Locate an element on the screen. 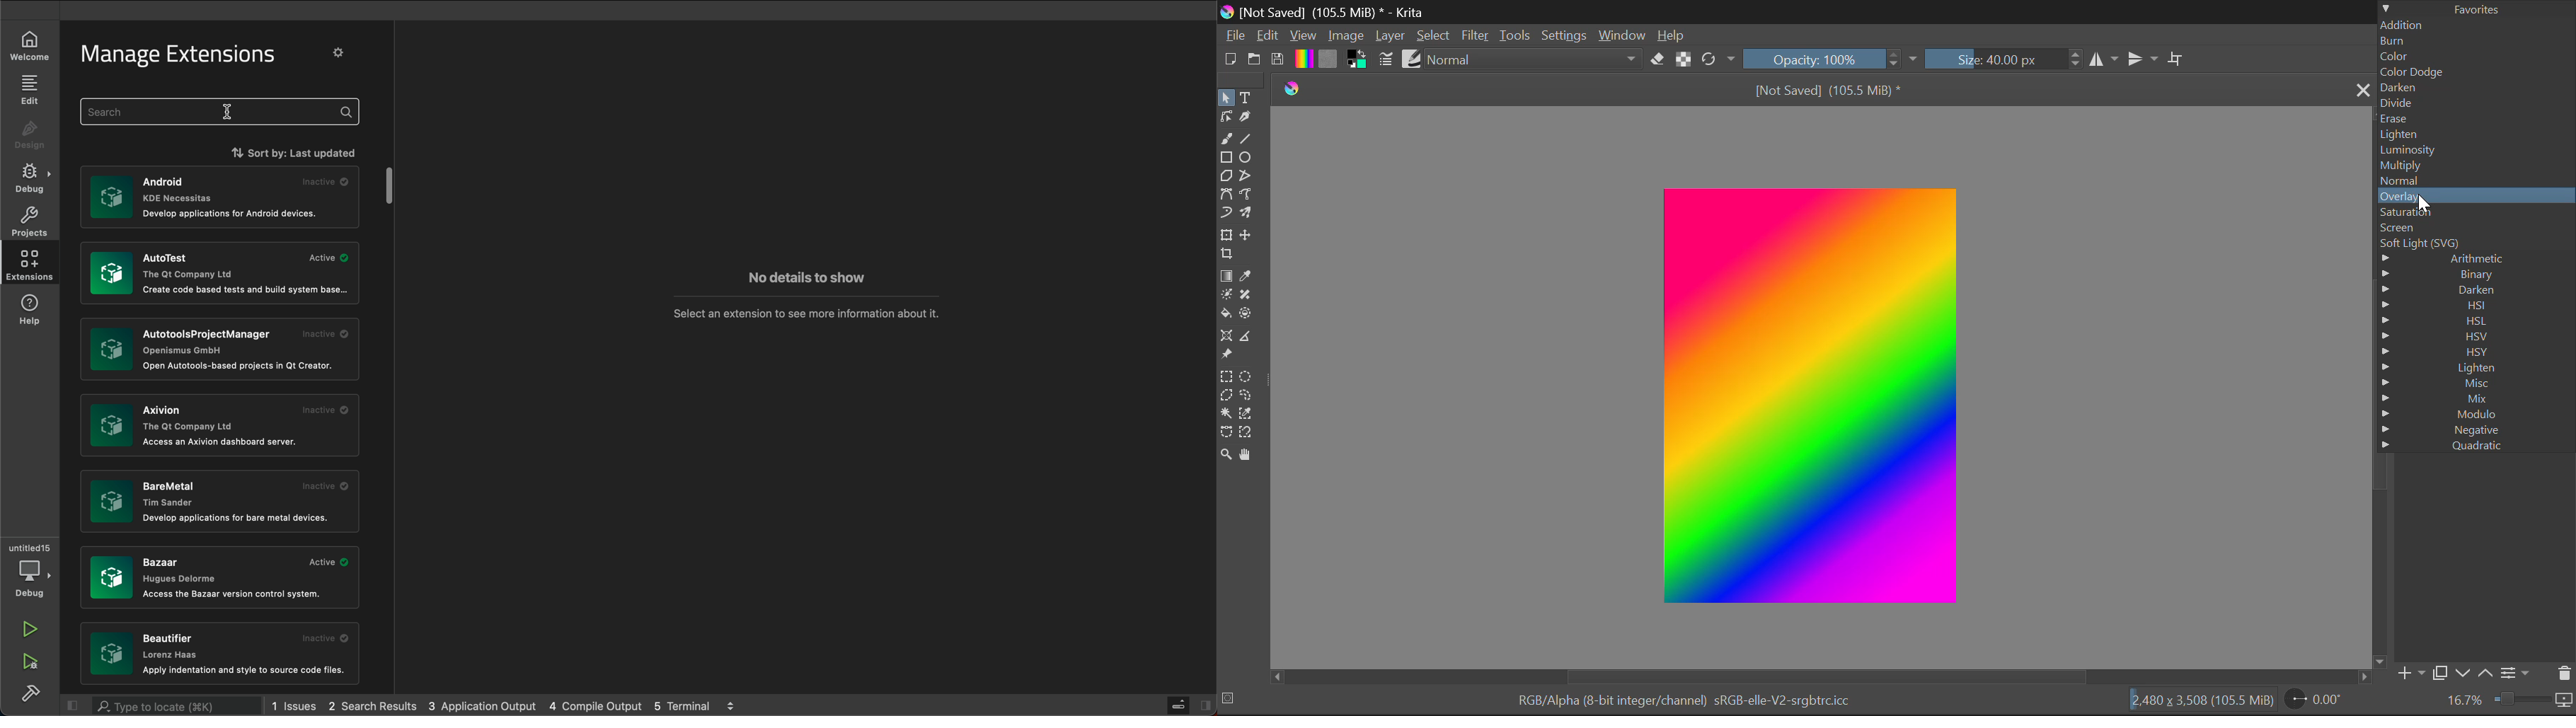  normal is located at coordinates (1535, 60).